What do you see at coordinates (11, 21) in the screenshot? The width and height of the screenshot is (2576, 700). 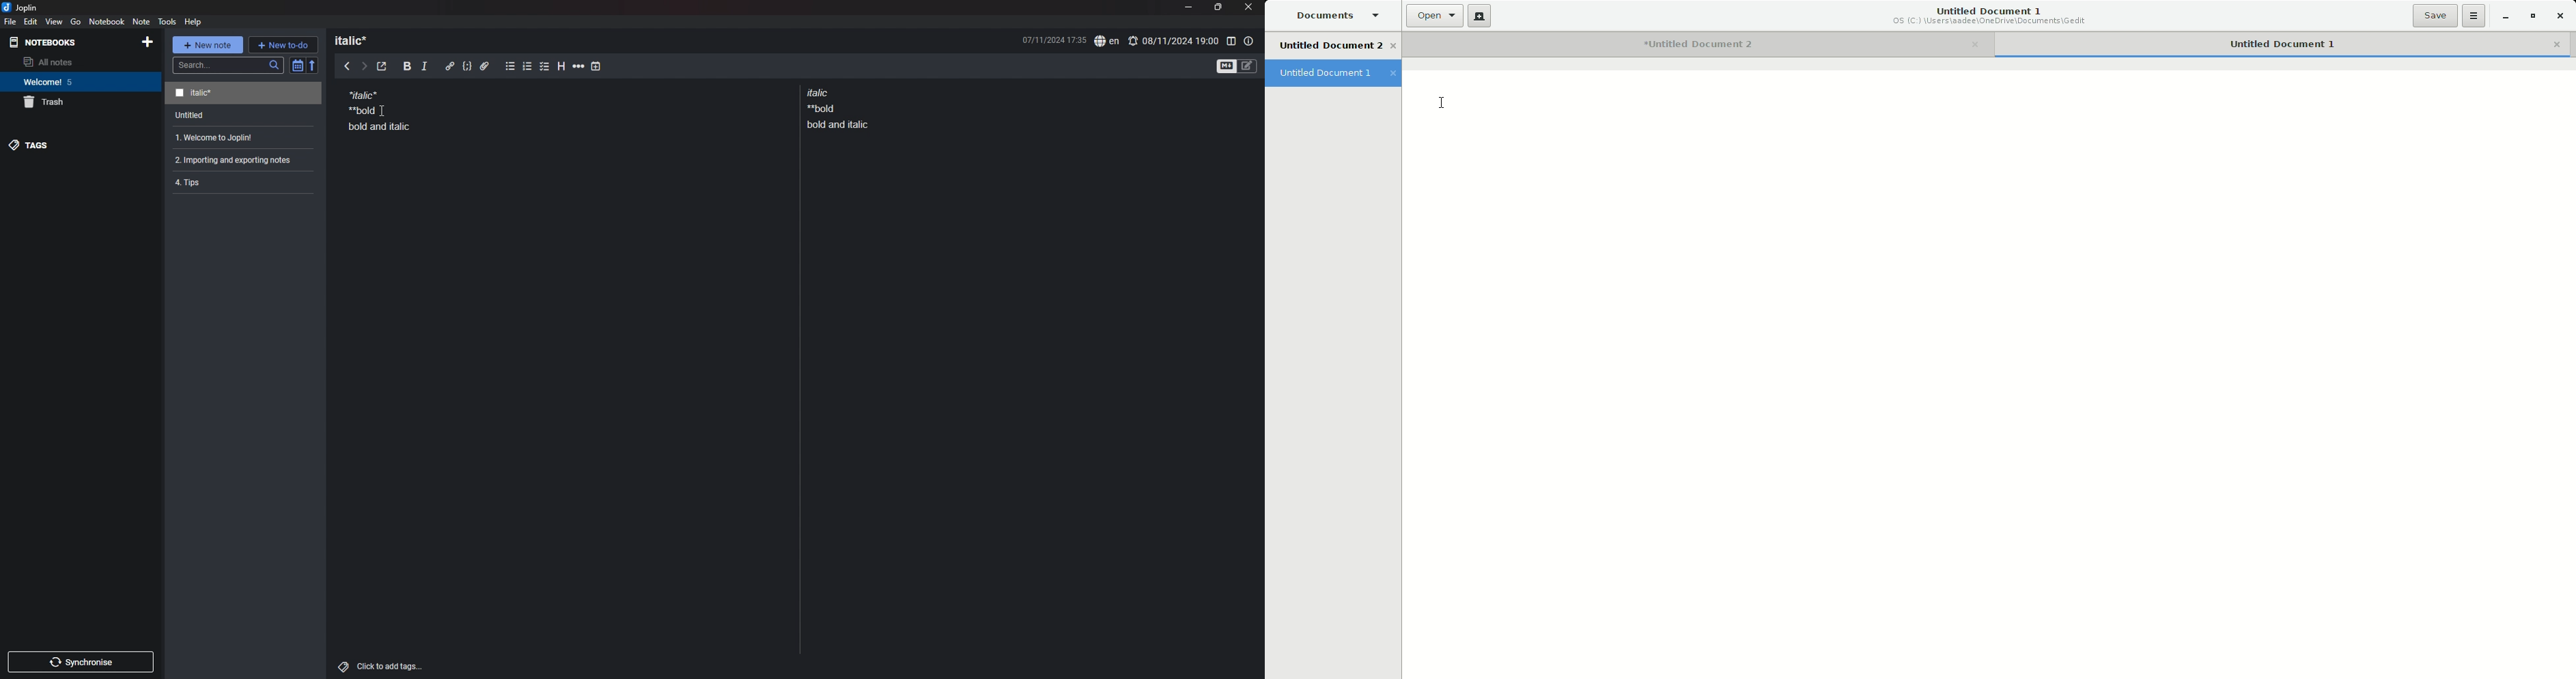 I see `file` at bounding box center [11, 21].